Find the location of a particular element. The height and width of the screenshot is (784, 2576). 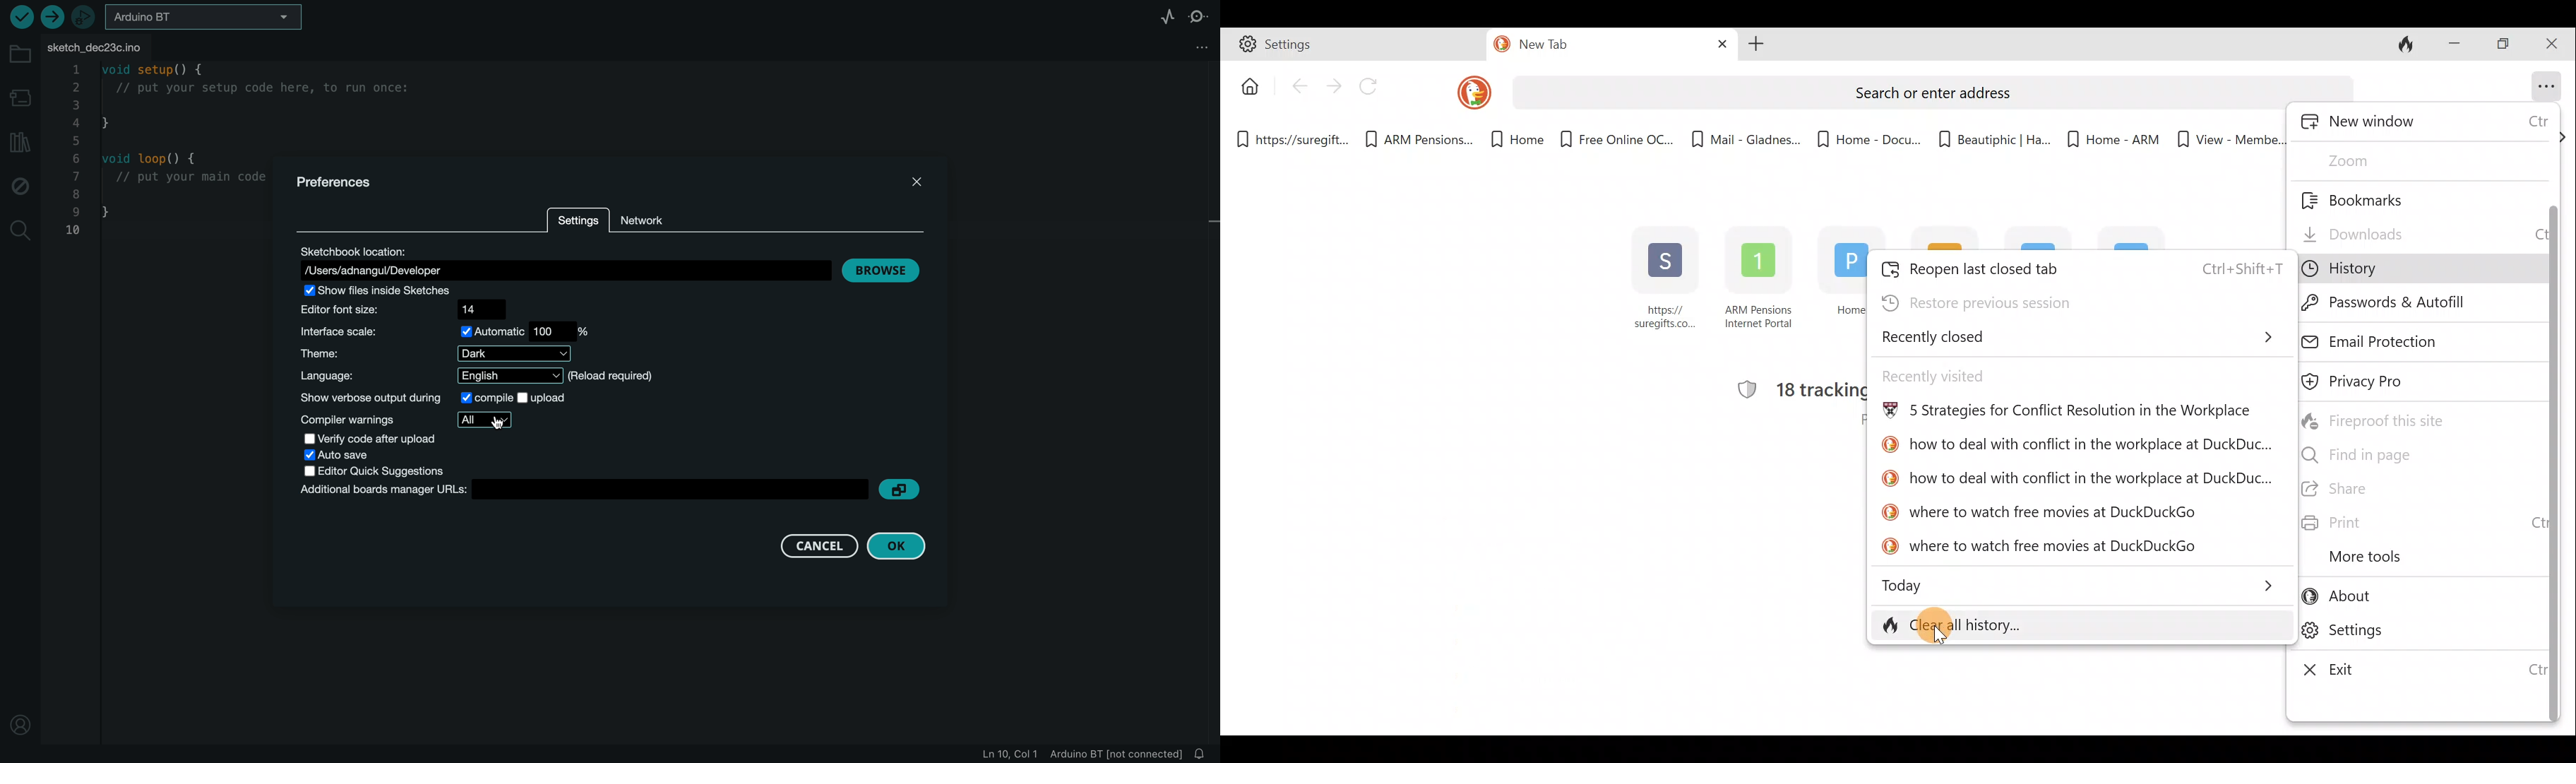

More tools is located at coordinates (2399, 557).